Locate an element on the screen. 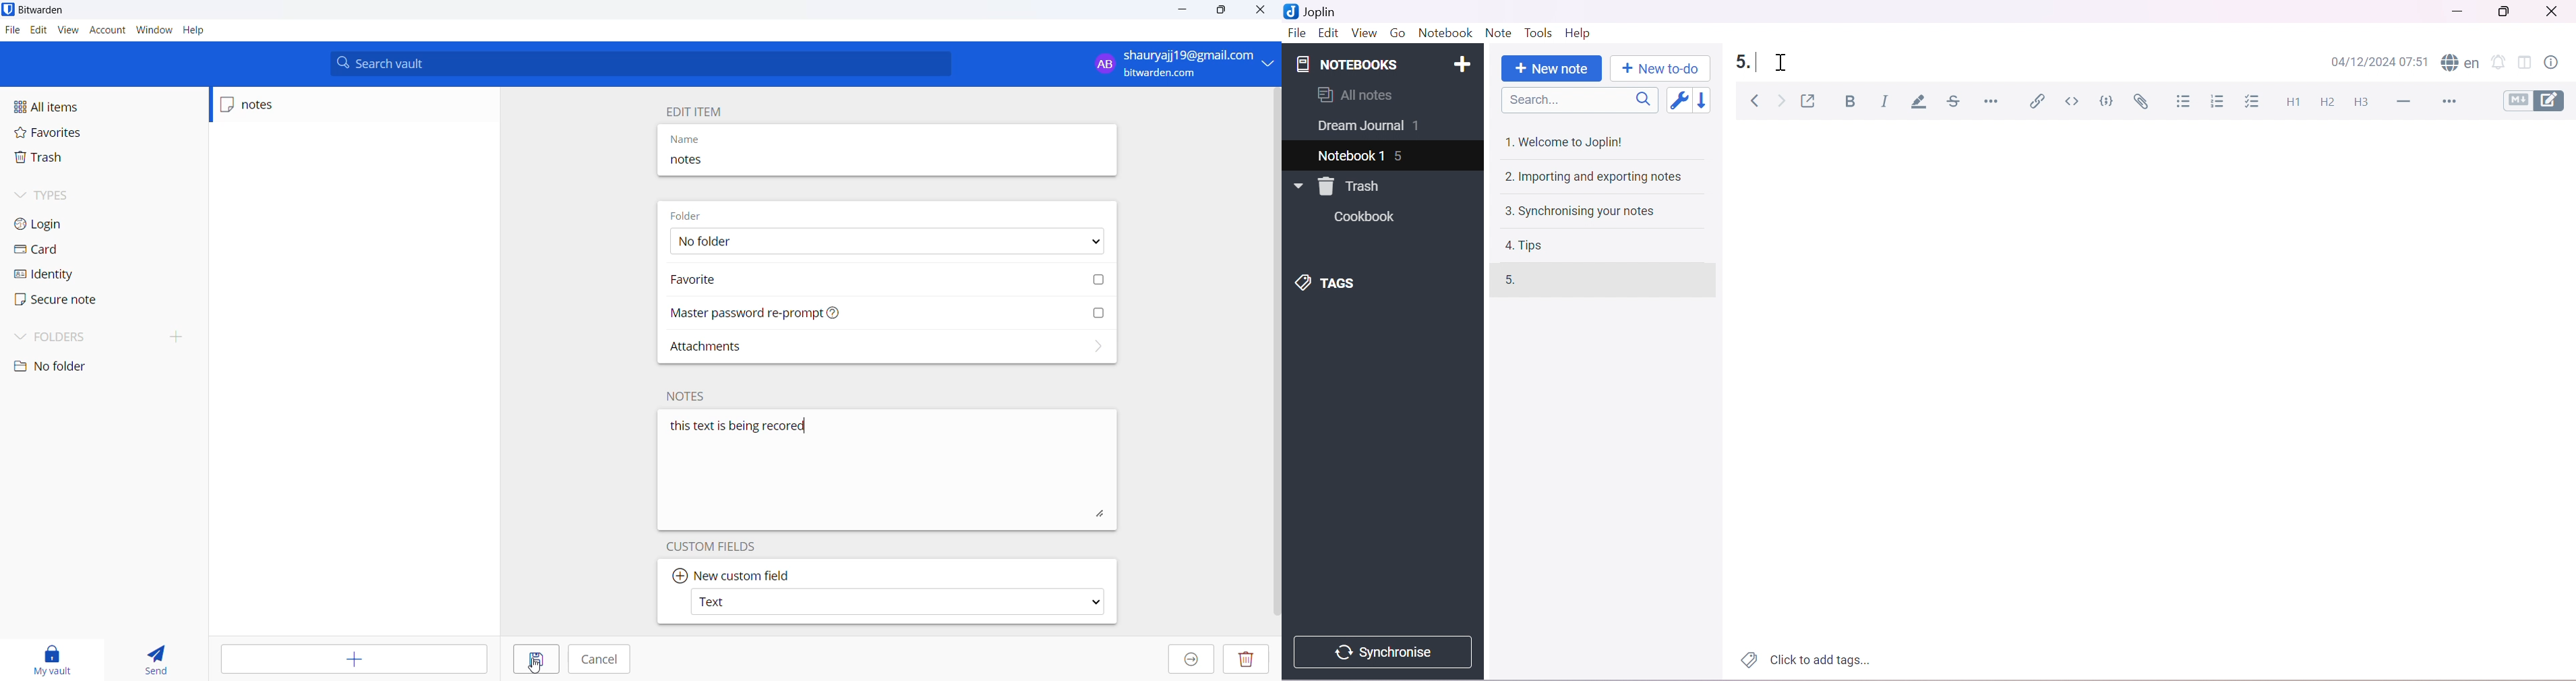  Cursor is located at coordinates (1780, 61).